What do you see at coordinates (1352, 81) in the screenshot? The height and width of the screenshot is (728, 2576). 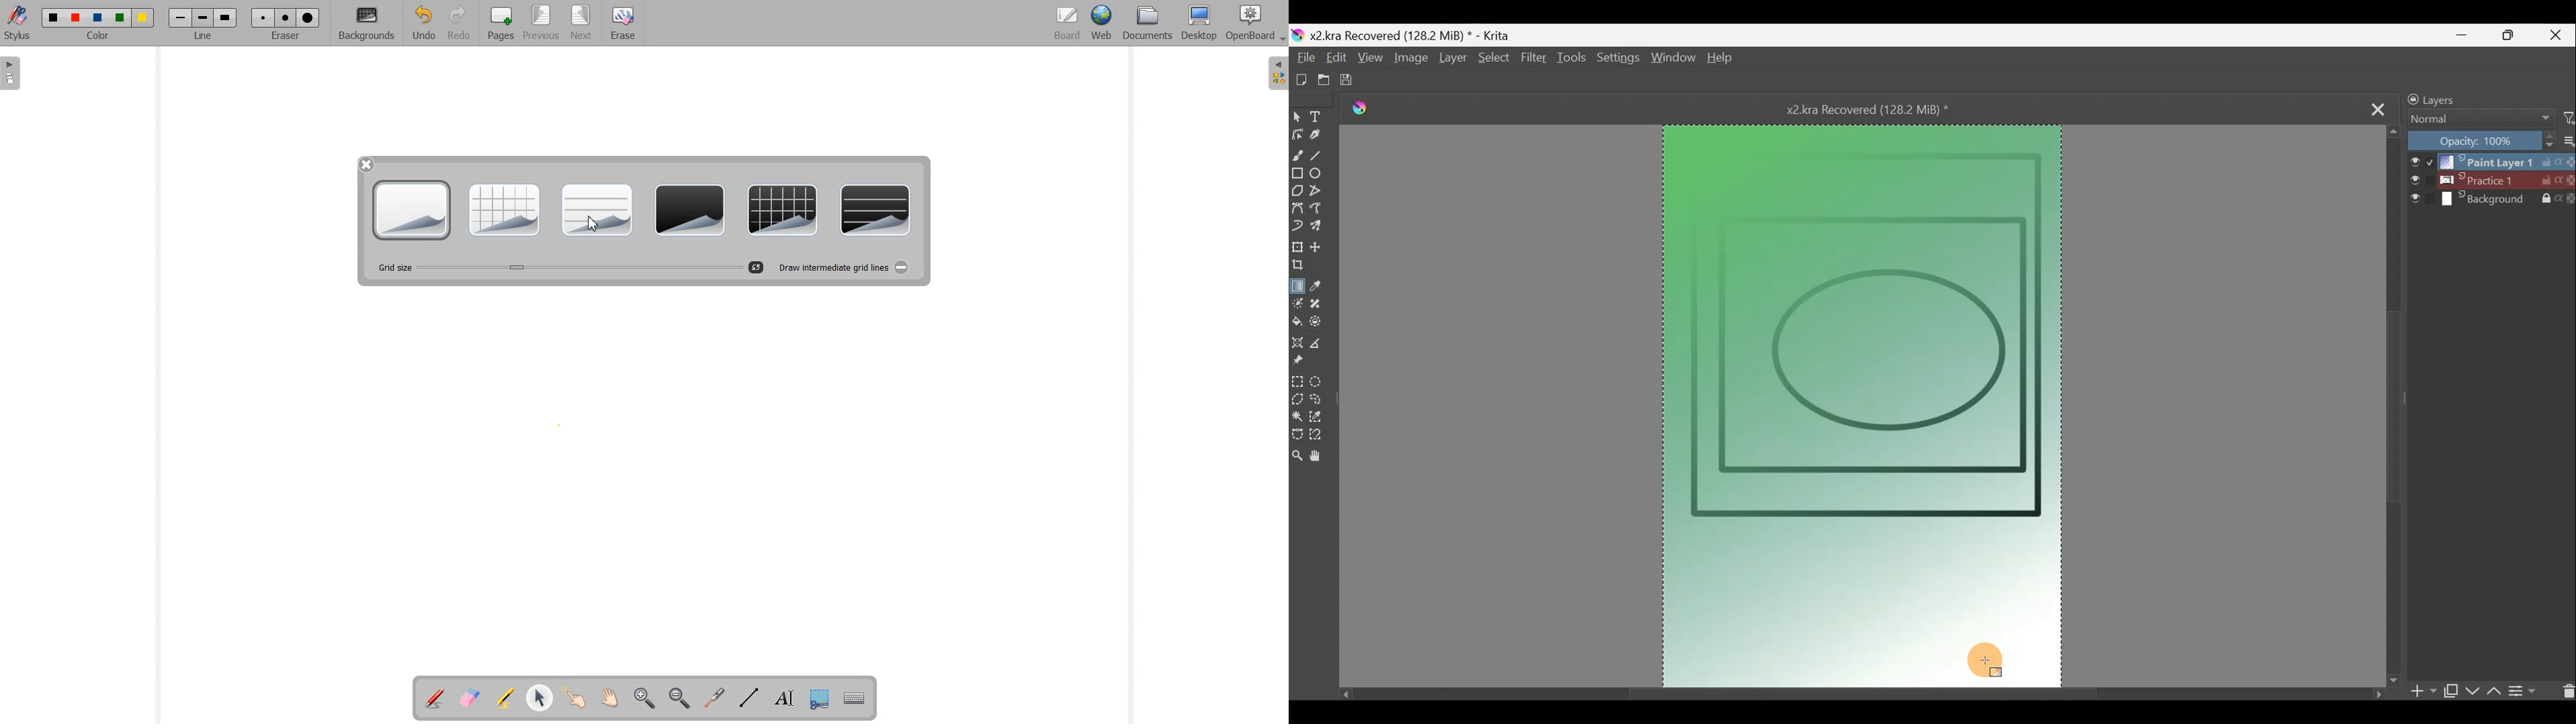 I see `Save` at bounding box center [1352, 81].